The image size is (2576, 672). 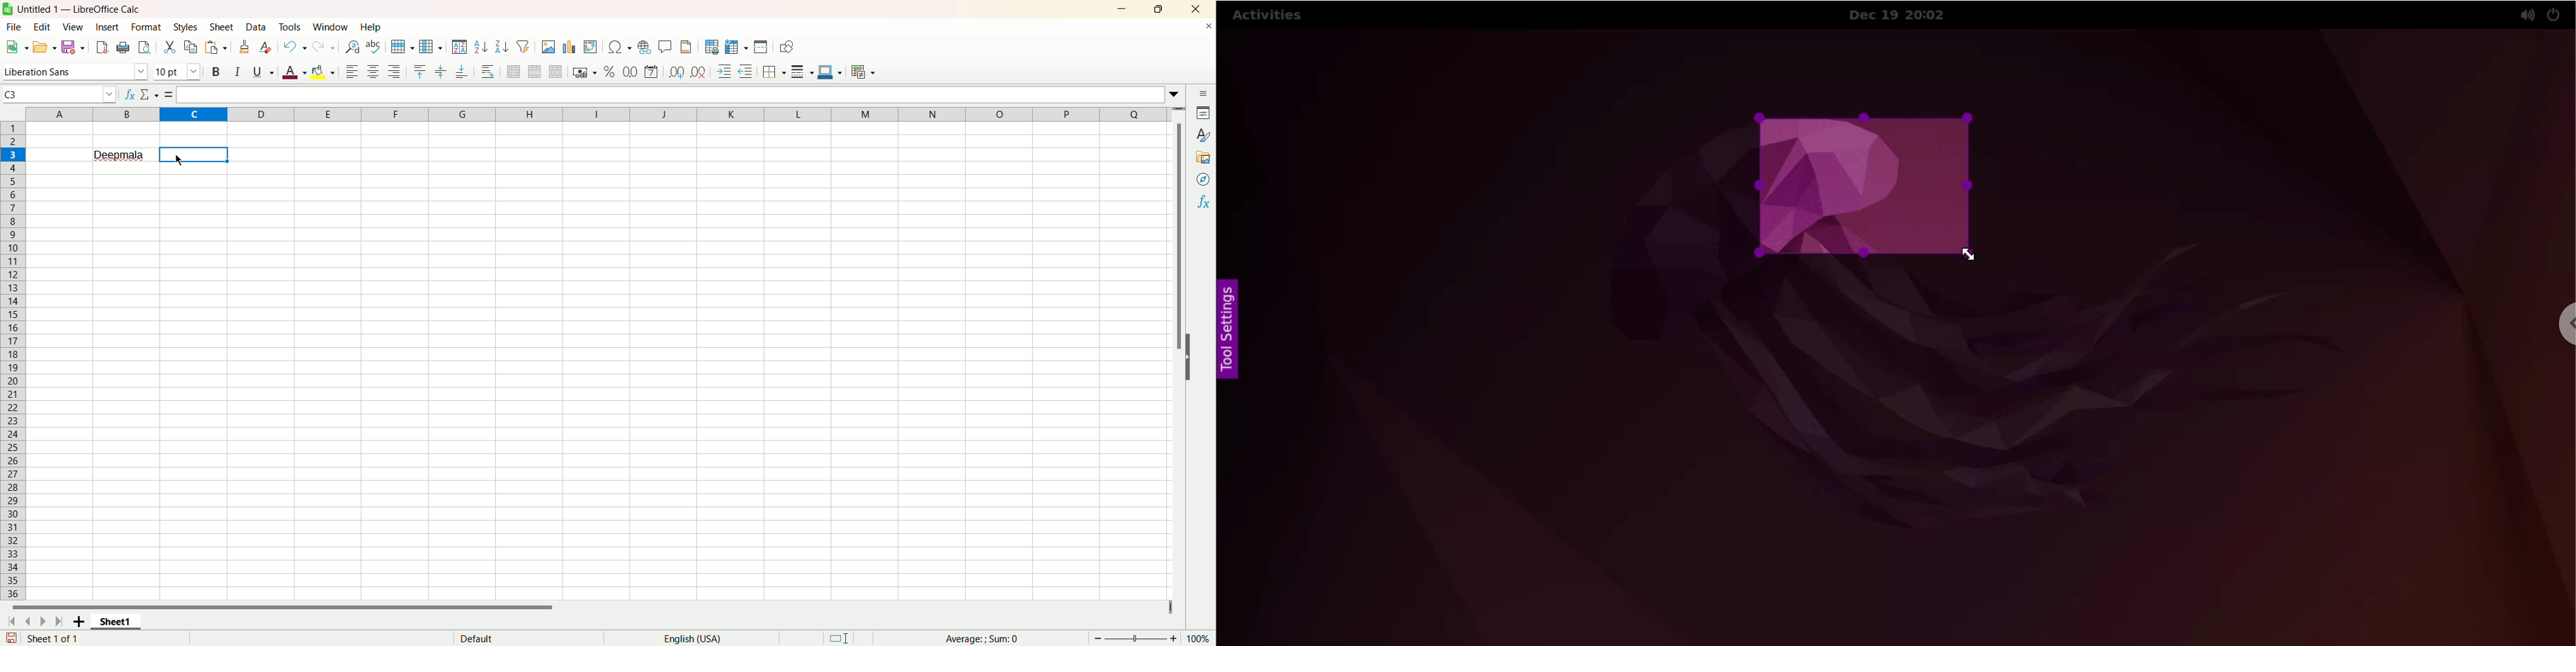 I want to click on Merge and center, so click(x=514, y=71).